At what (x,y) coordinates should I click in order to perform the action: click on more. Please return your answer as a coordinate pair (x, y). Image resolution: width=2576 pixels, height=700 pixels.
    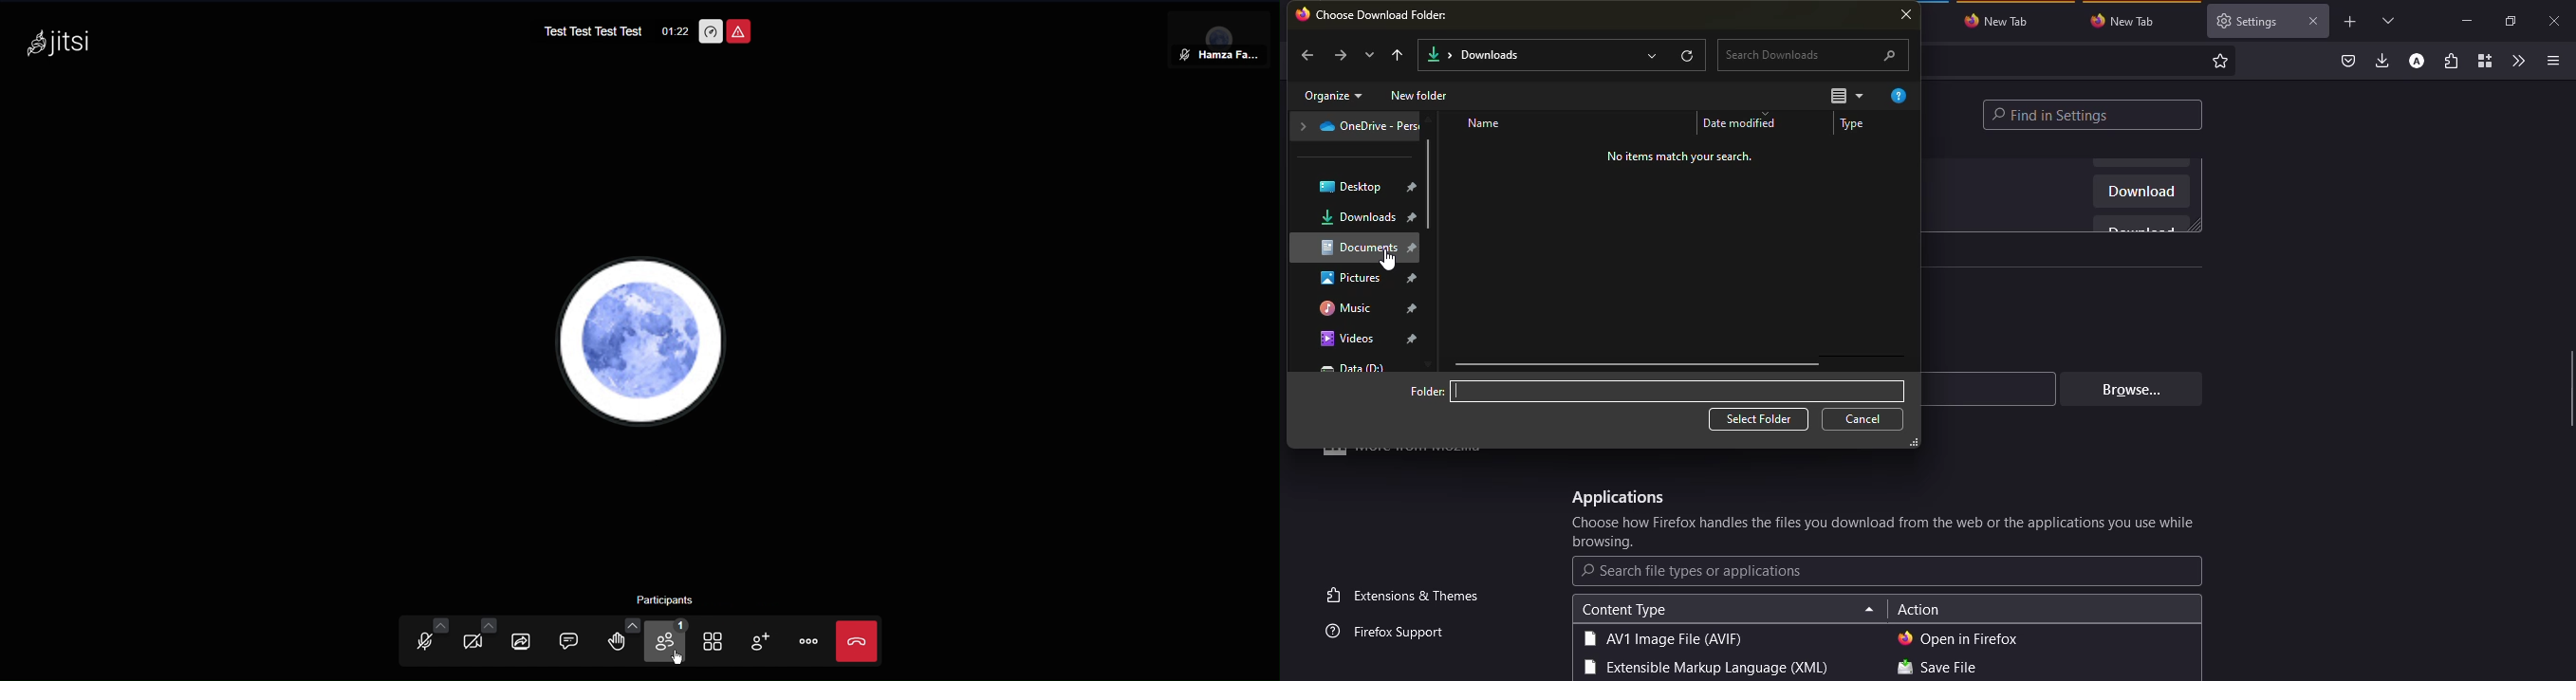
    Looking at the image, I should click on (1408, 457).